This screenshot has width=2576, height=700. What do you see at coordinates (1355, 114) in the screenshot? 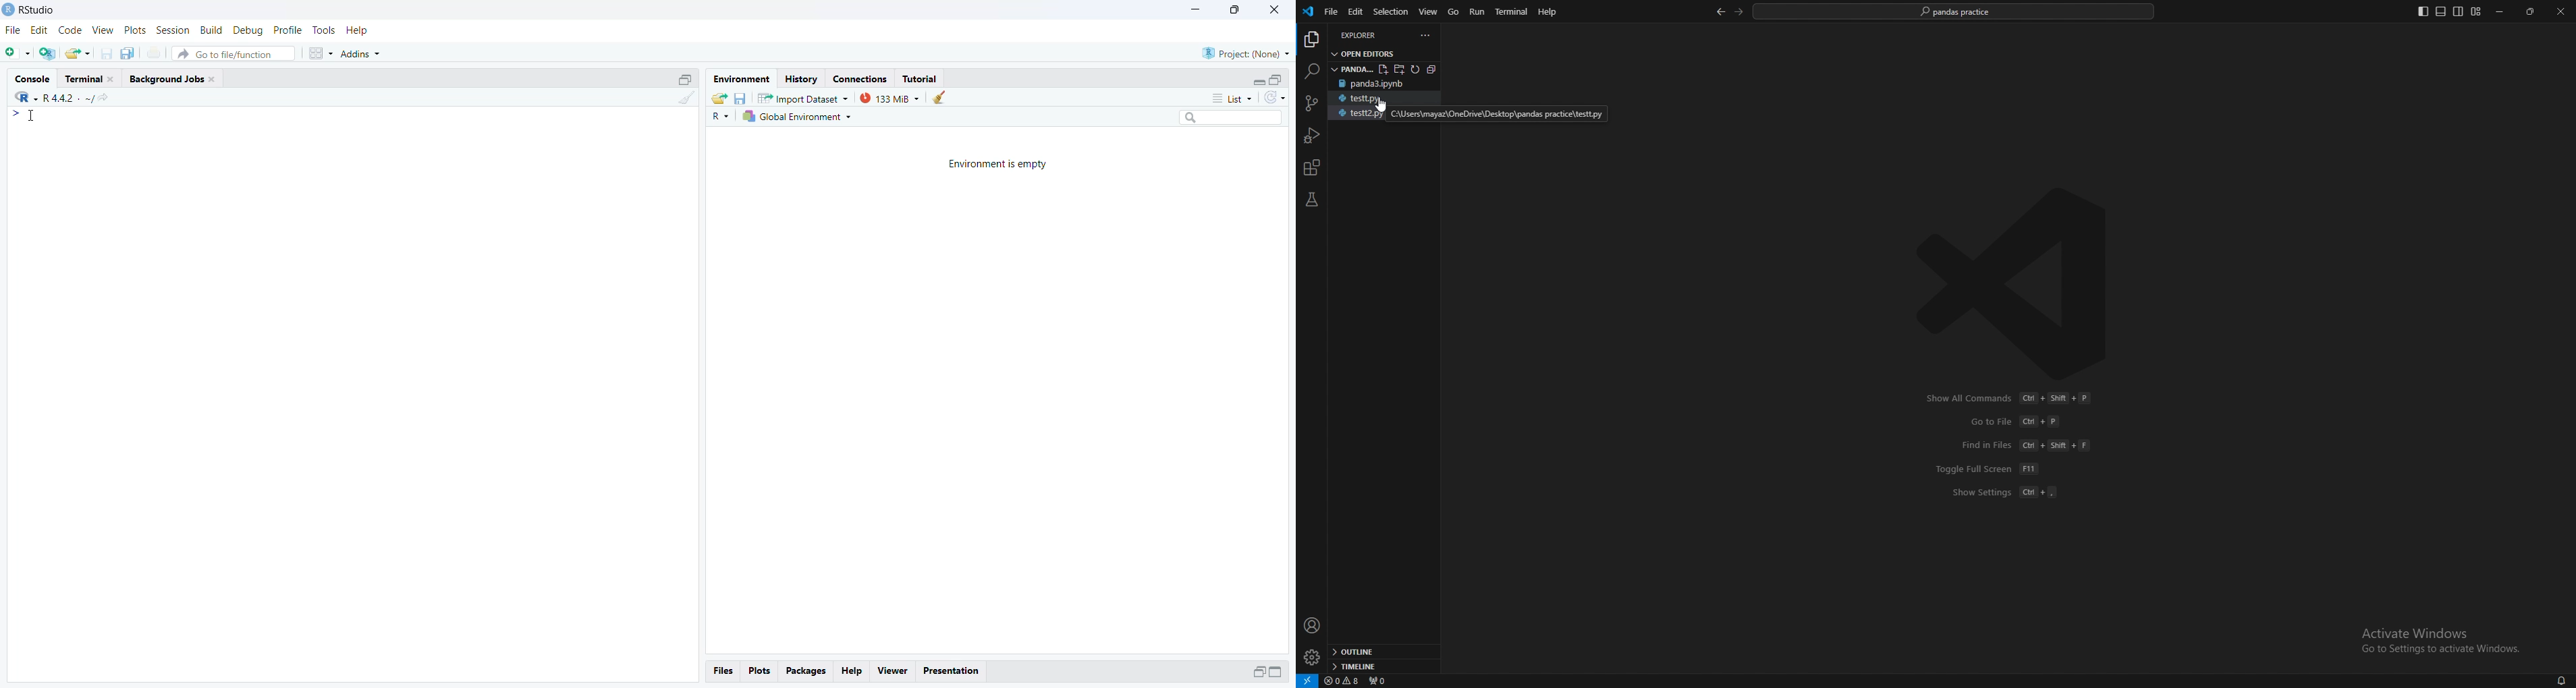
I see `testt2.py` at bounding box center [1355, 114].